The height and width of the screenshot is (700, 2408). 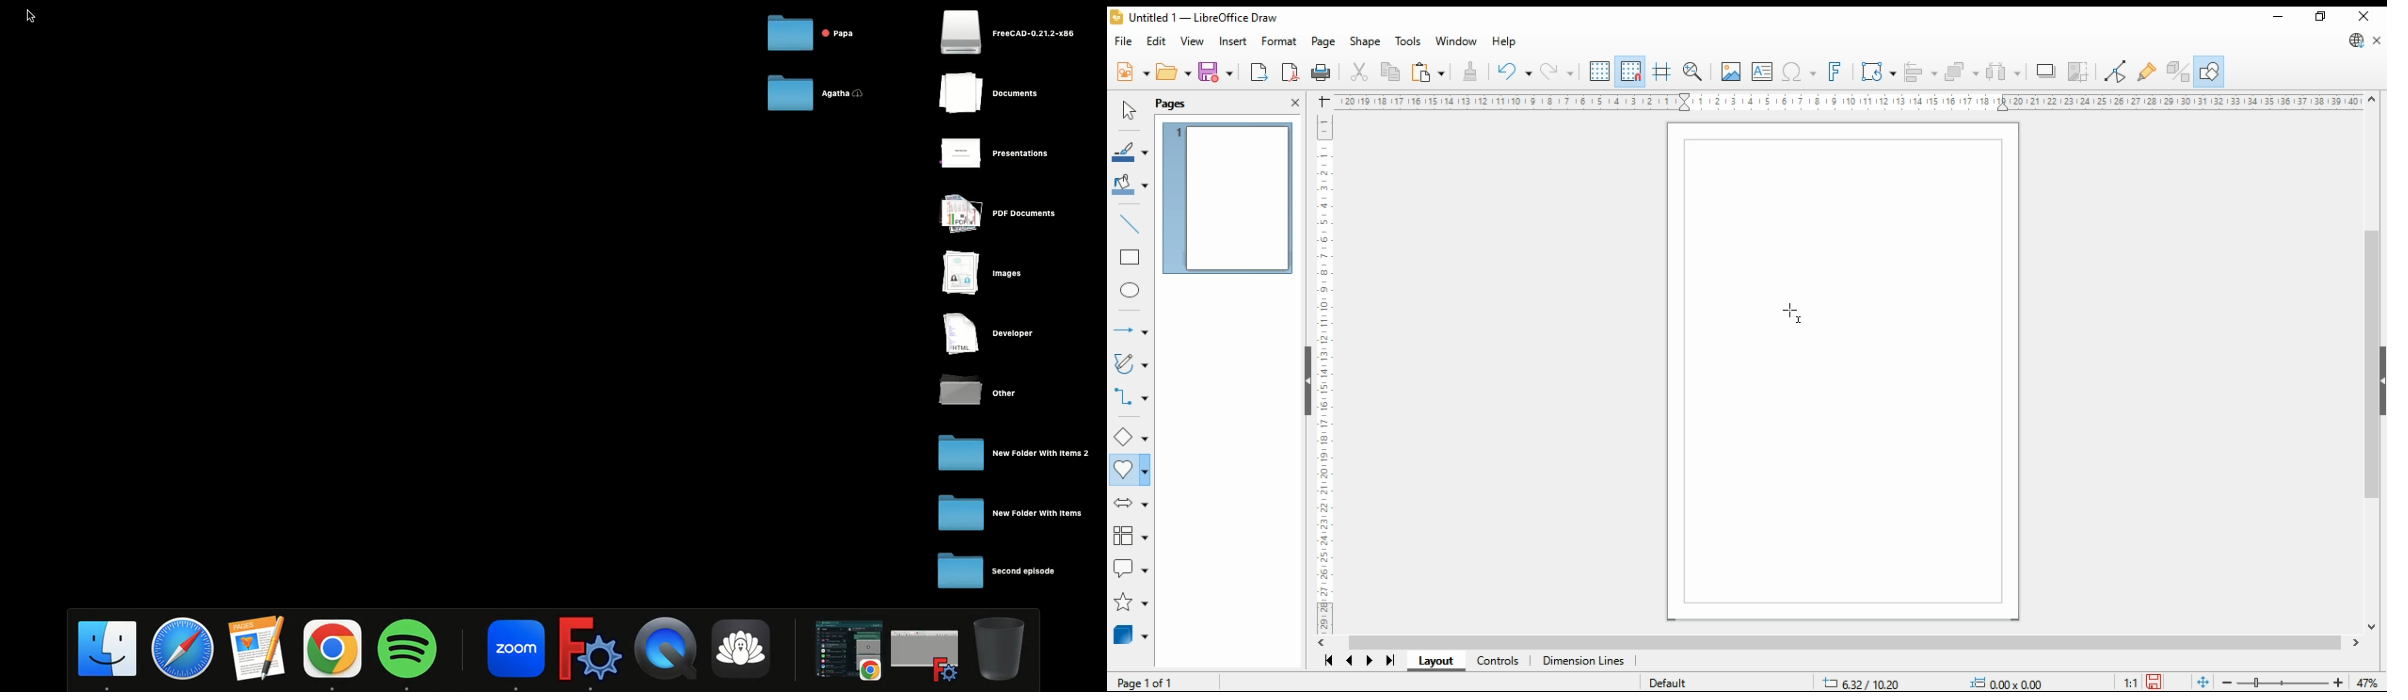 What do you see at coordinates (1837, 72) in the screenshot?
I see `insert fontworks text` at bounding box center [1837, 72].